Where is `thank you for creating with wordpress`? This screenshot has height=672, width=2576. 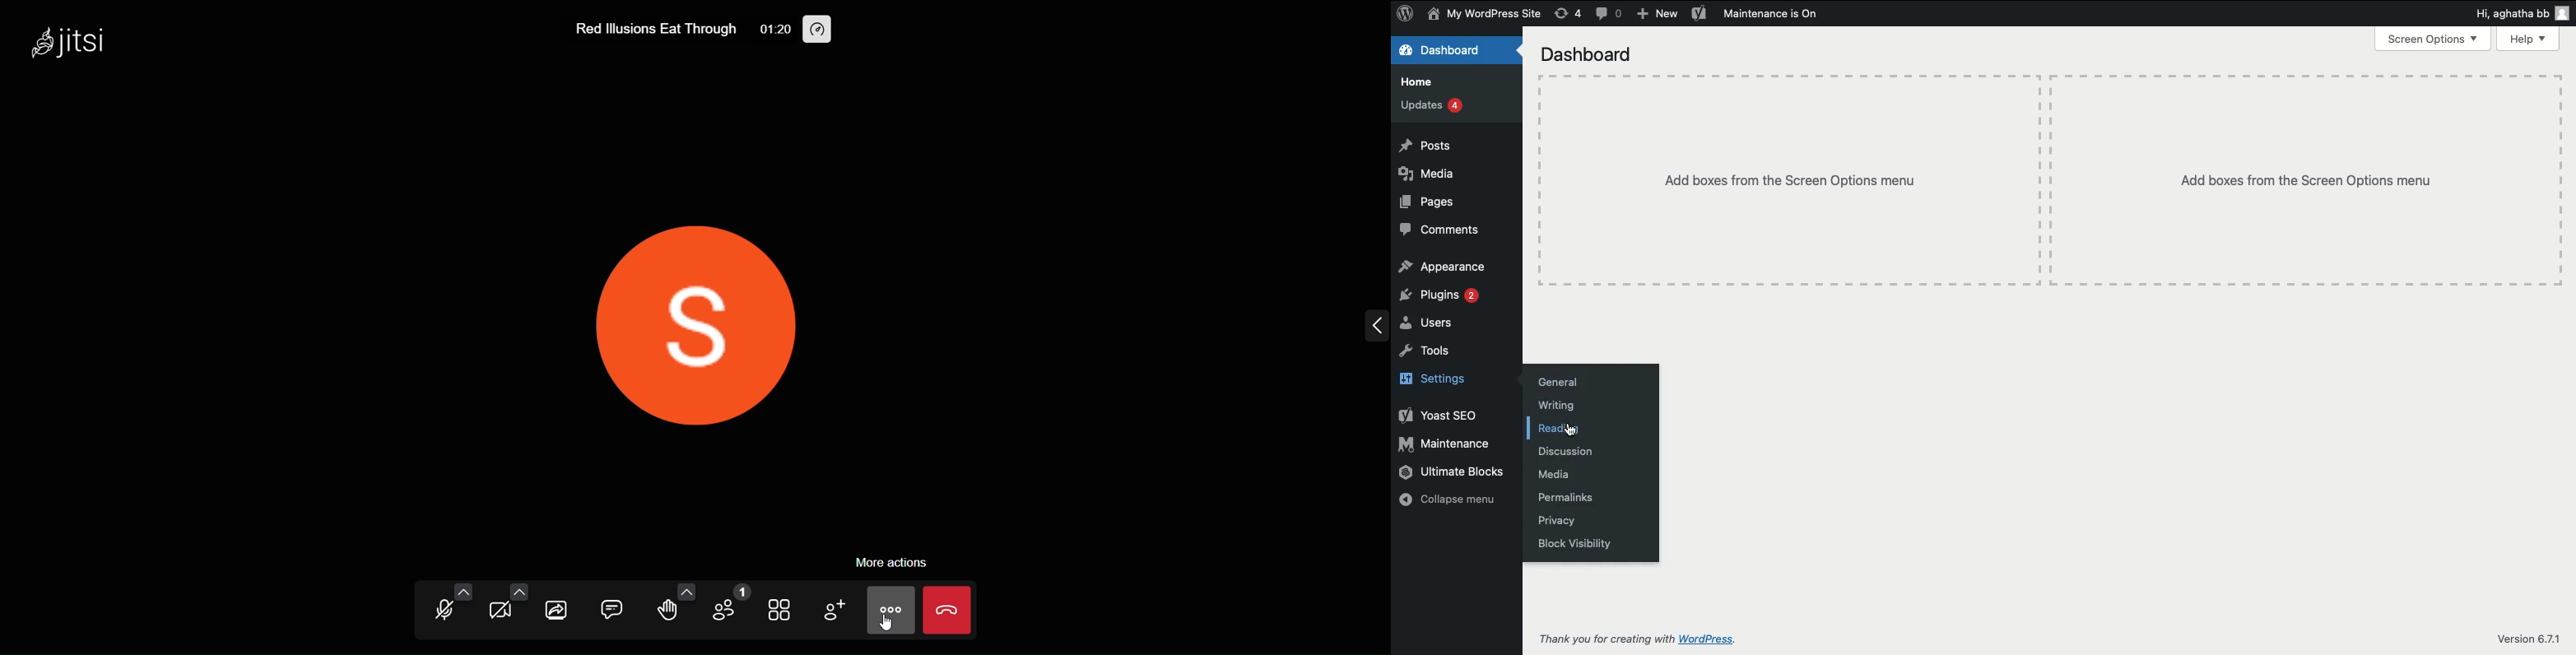 thank you for creating with wordpress is located at coordinates (1639, 639).